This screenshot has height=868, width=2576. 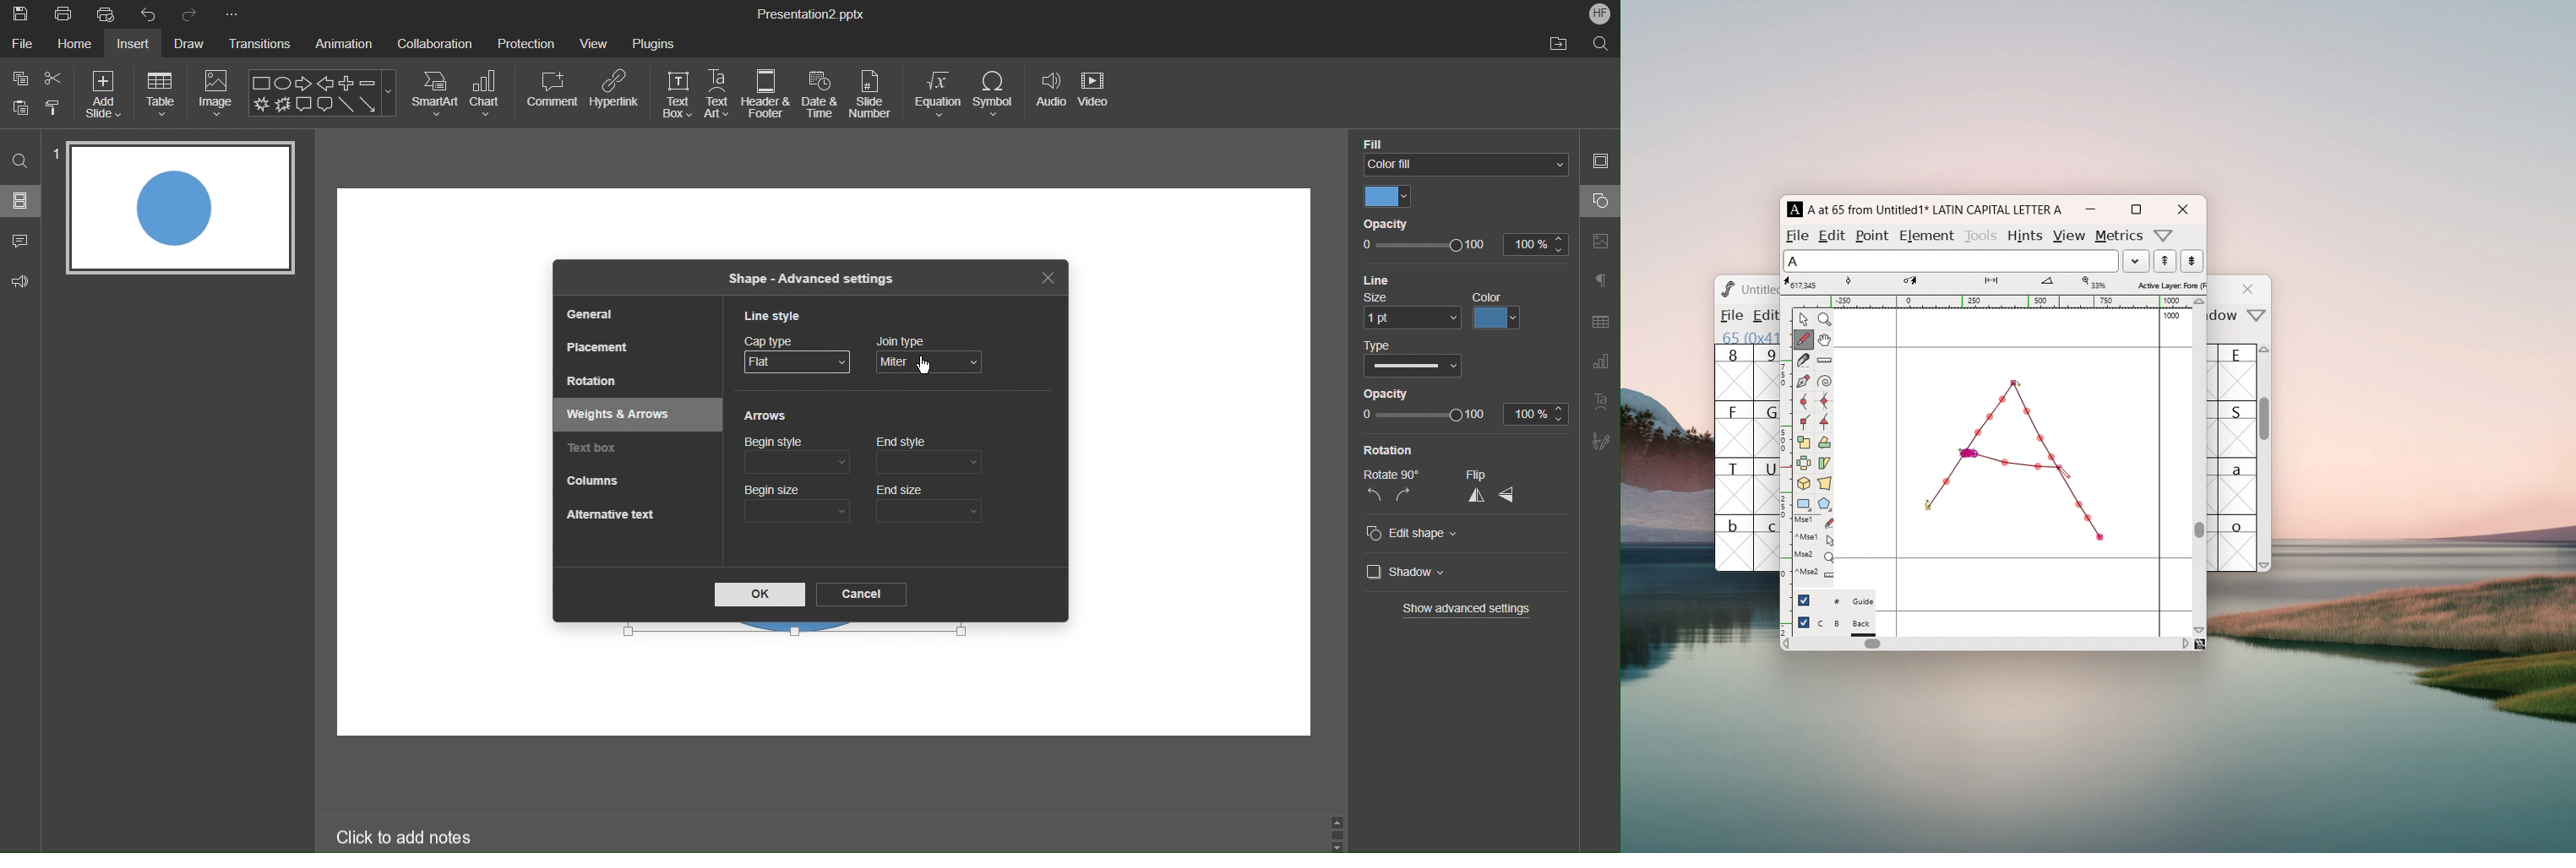 What do you see at coordinates (596, 449) in the screenshot?
I see `Text box` at bounding box center [596, 449].